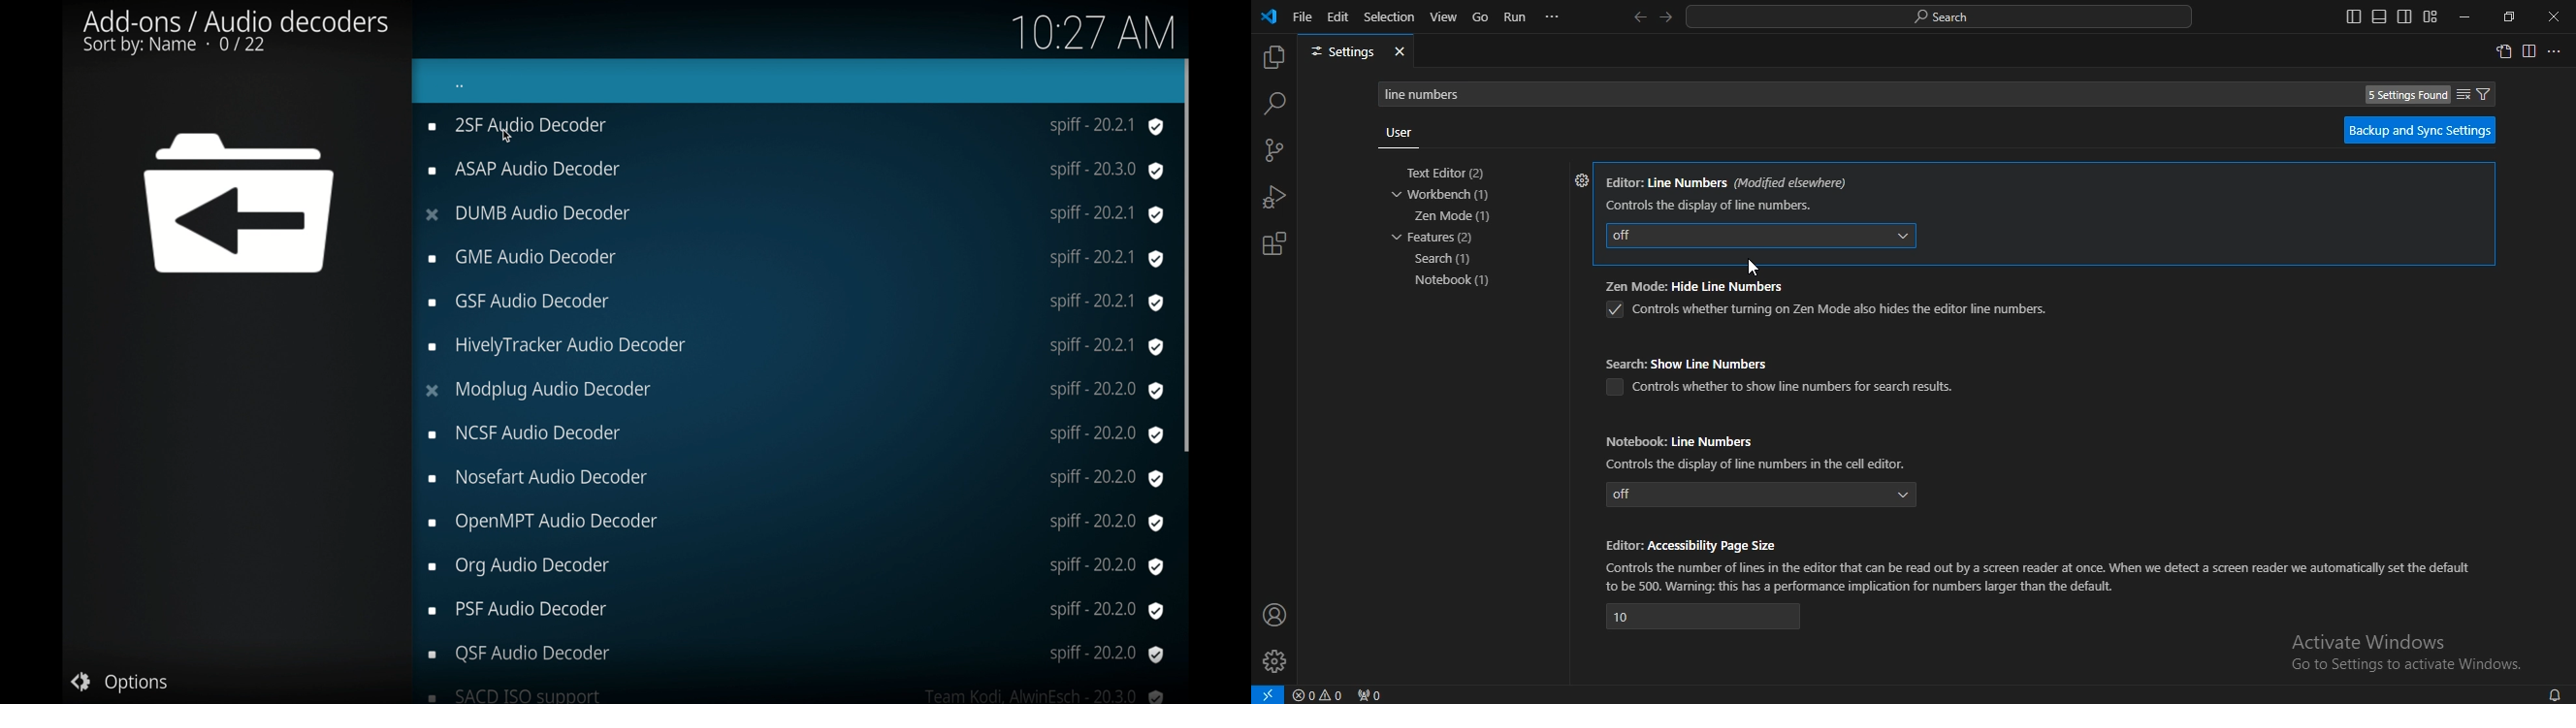  Describe the element at coordinates (1338, 16) in the screenshot. I see `edit` at that location.